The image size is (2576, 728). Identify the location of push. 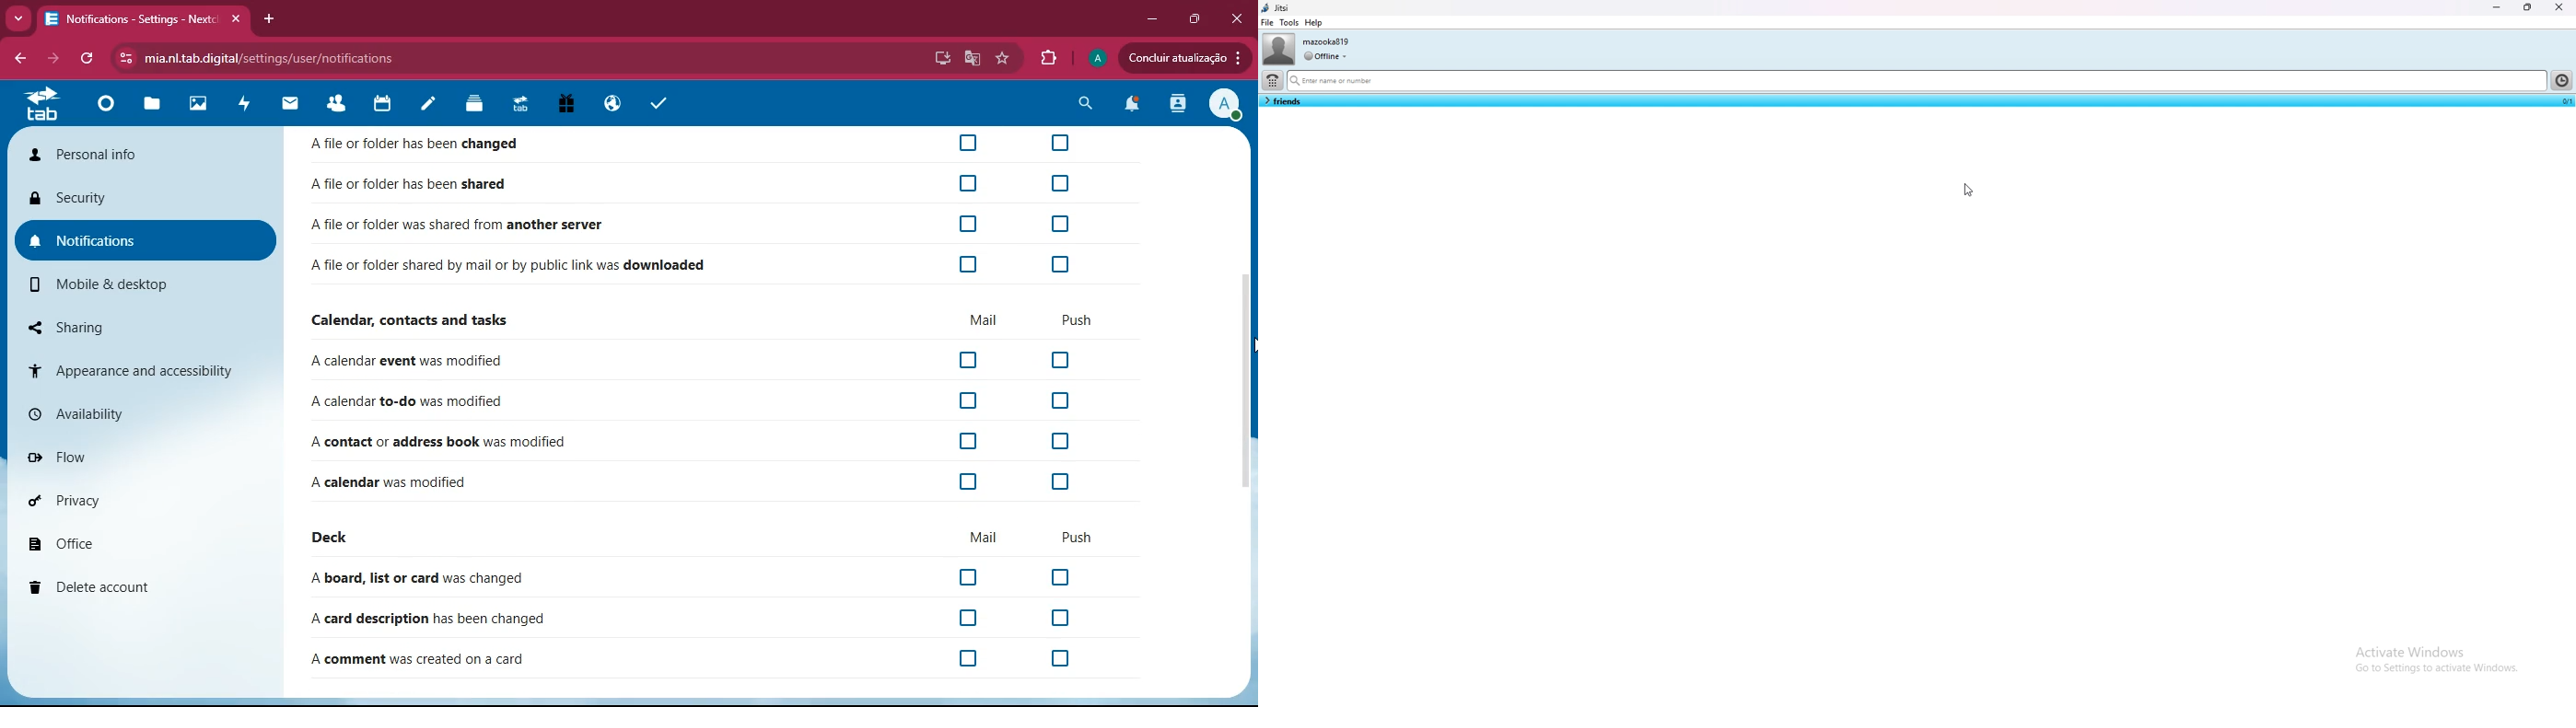
(1076, 538).